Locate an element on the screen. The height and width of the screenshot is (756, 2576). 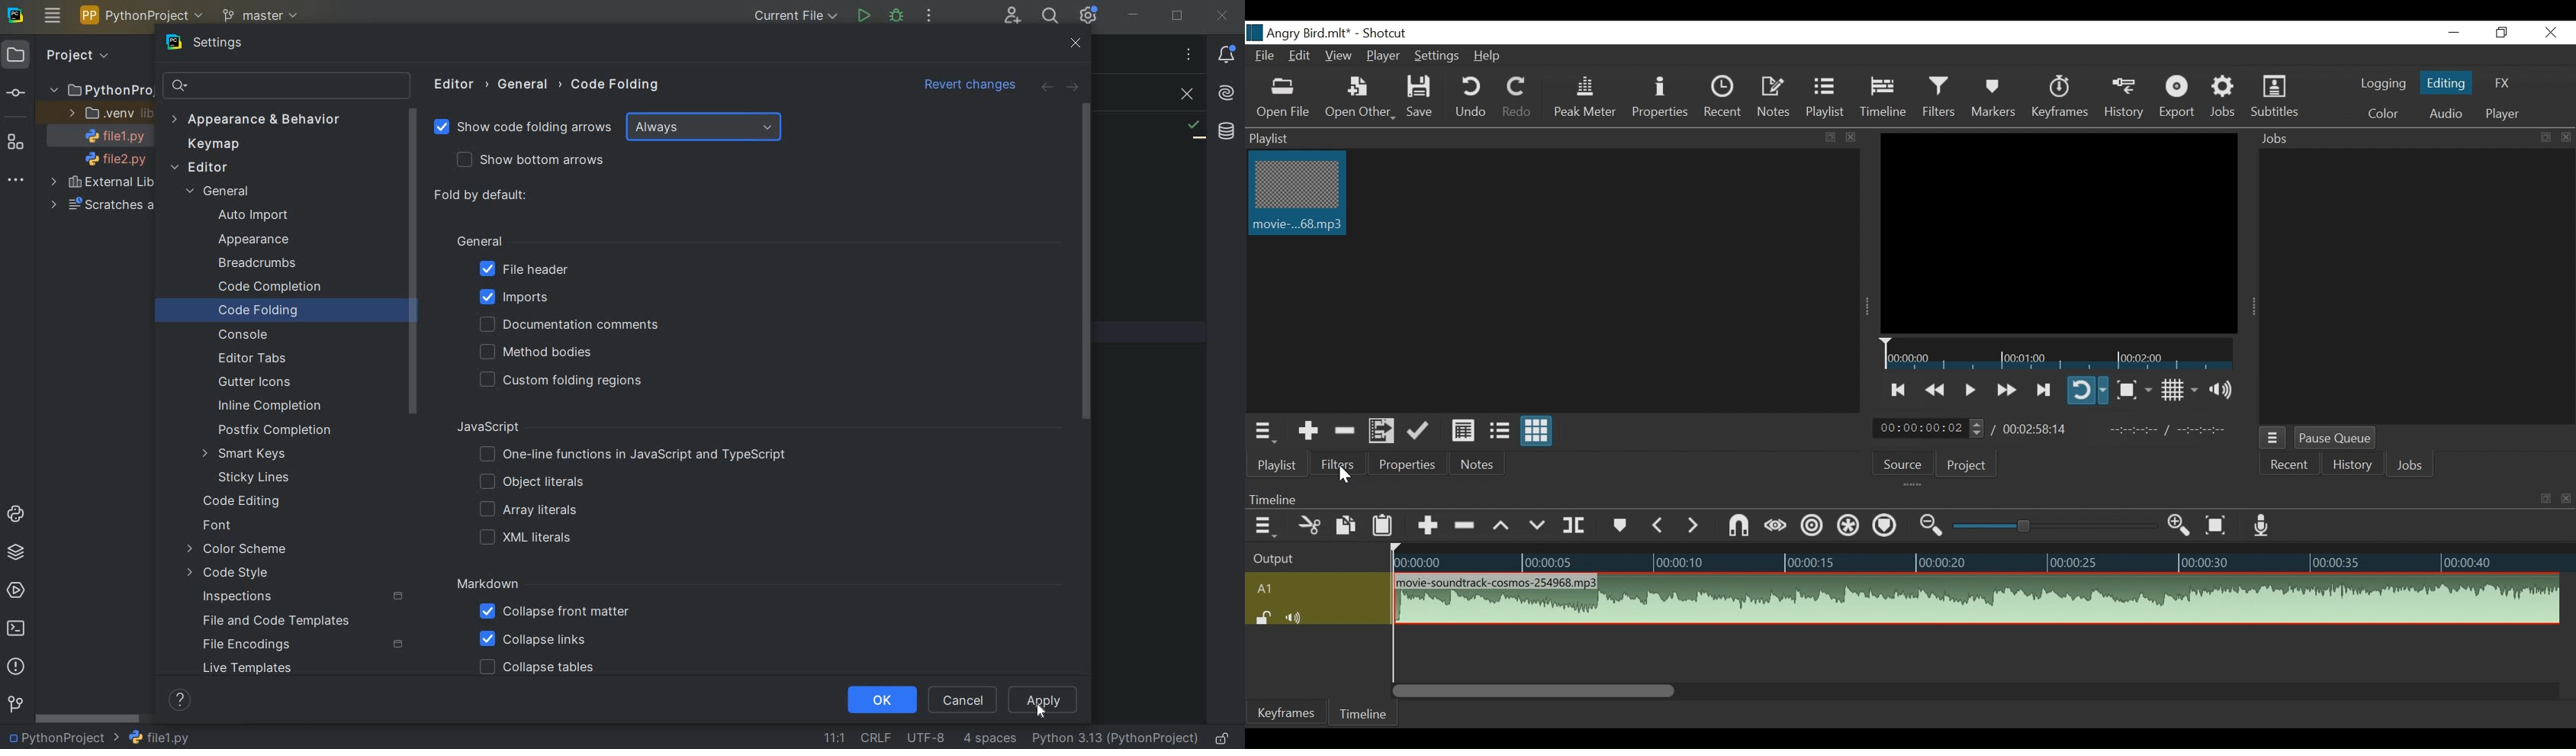
(un)lock track is located at coordinates (1264, 617).